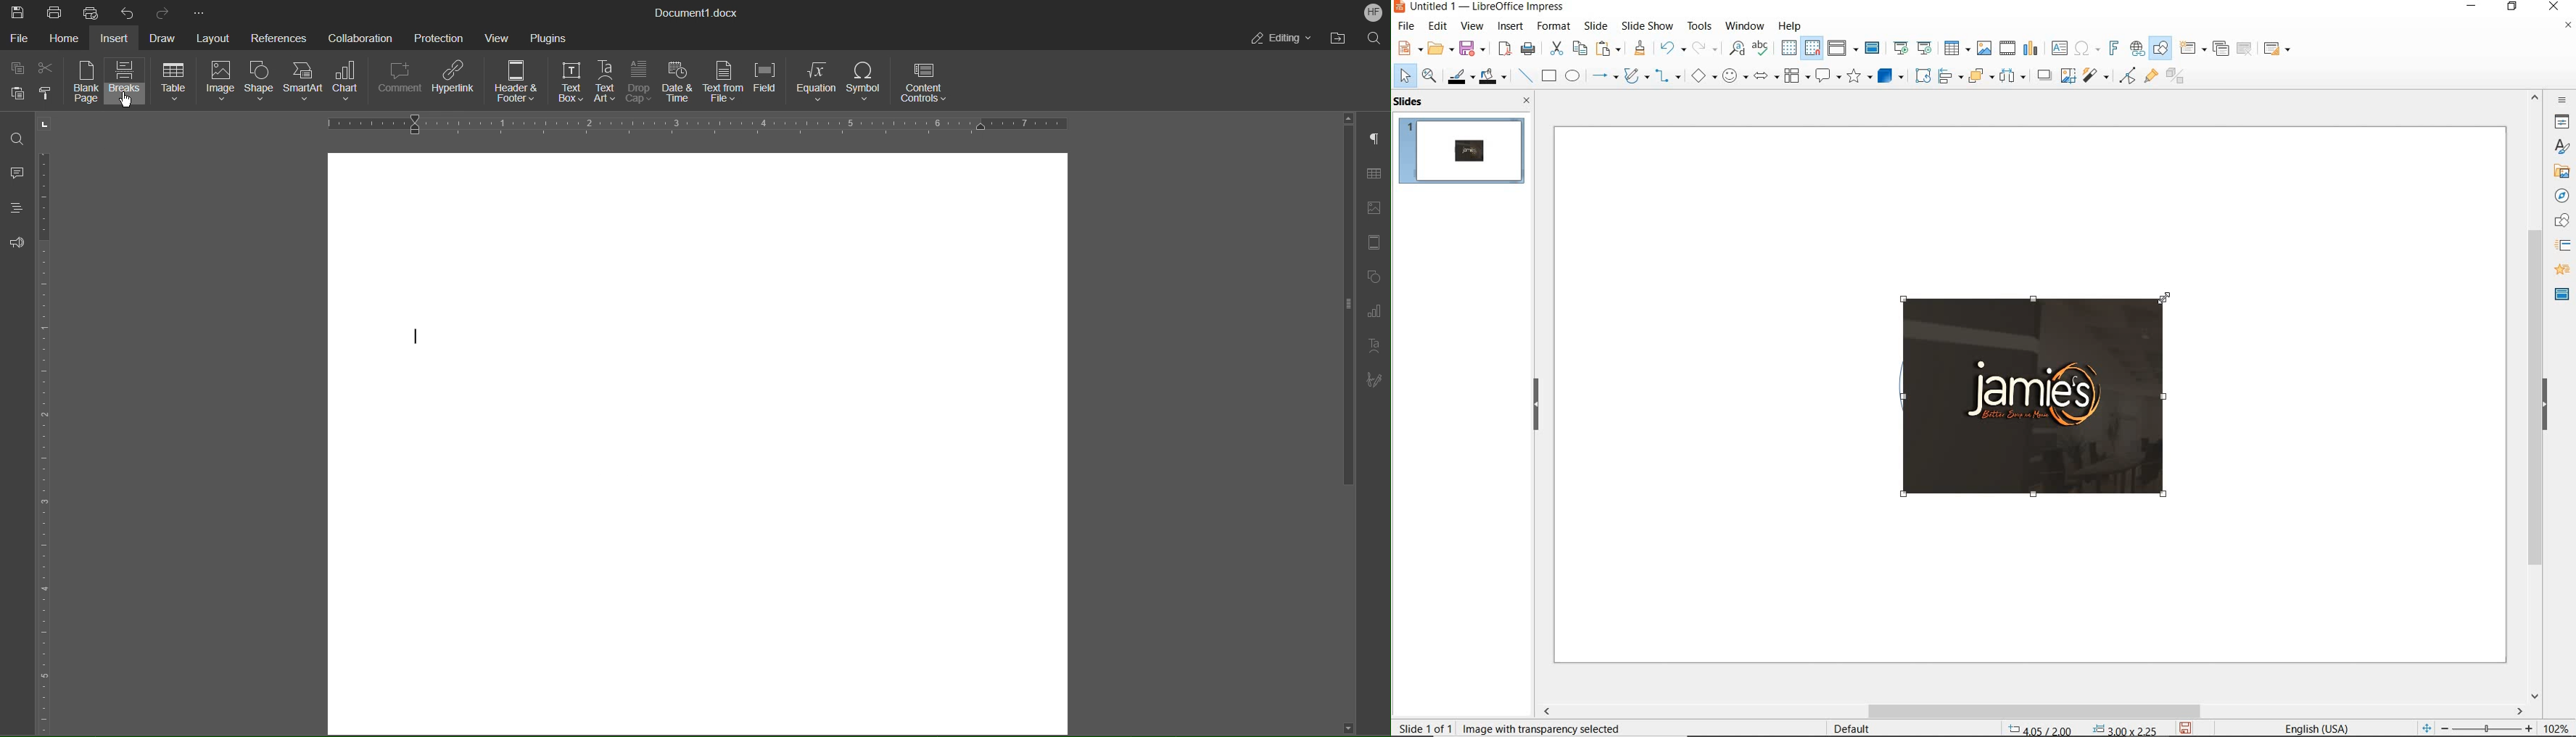  What do you see at coordinates (1704, 78) in the screenshot?
I see `basic shapes` at bounding box center [1704, 78].